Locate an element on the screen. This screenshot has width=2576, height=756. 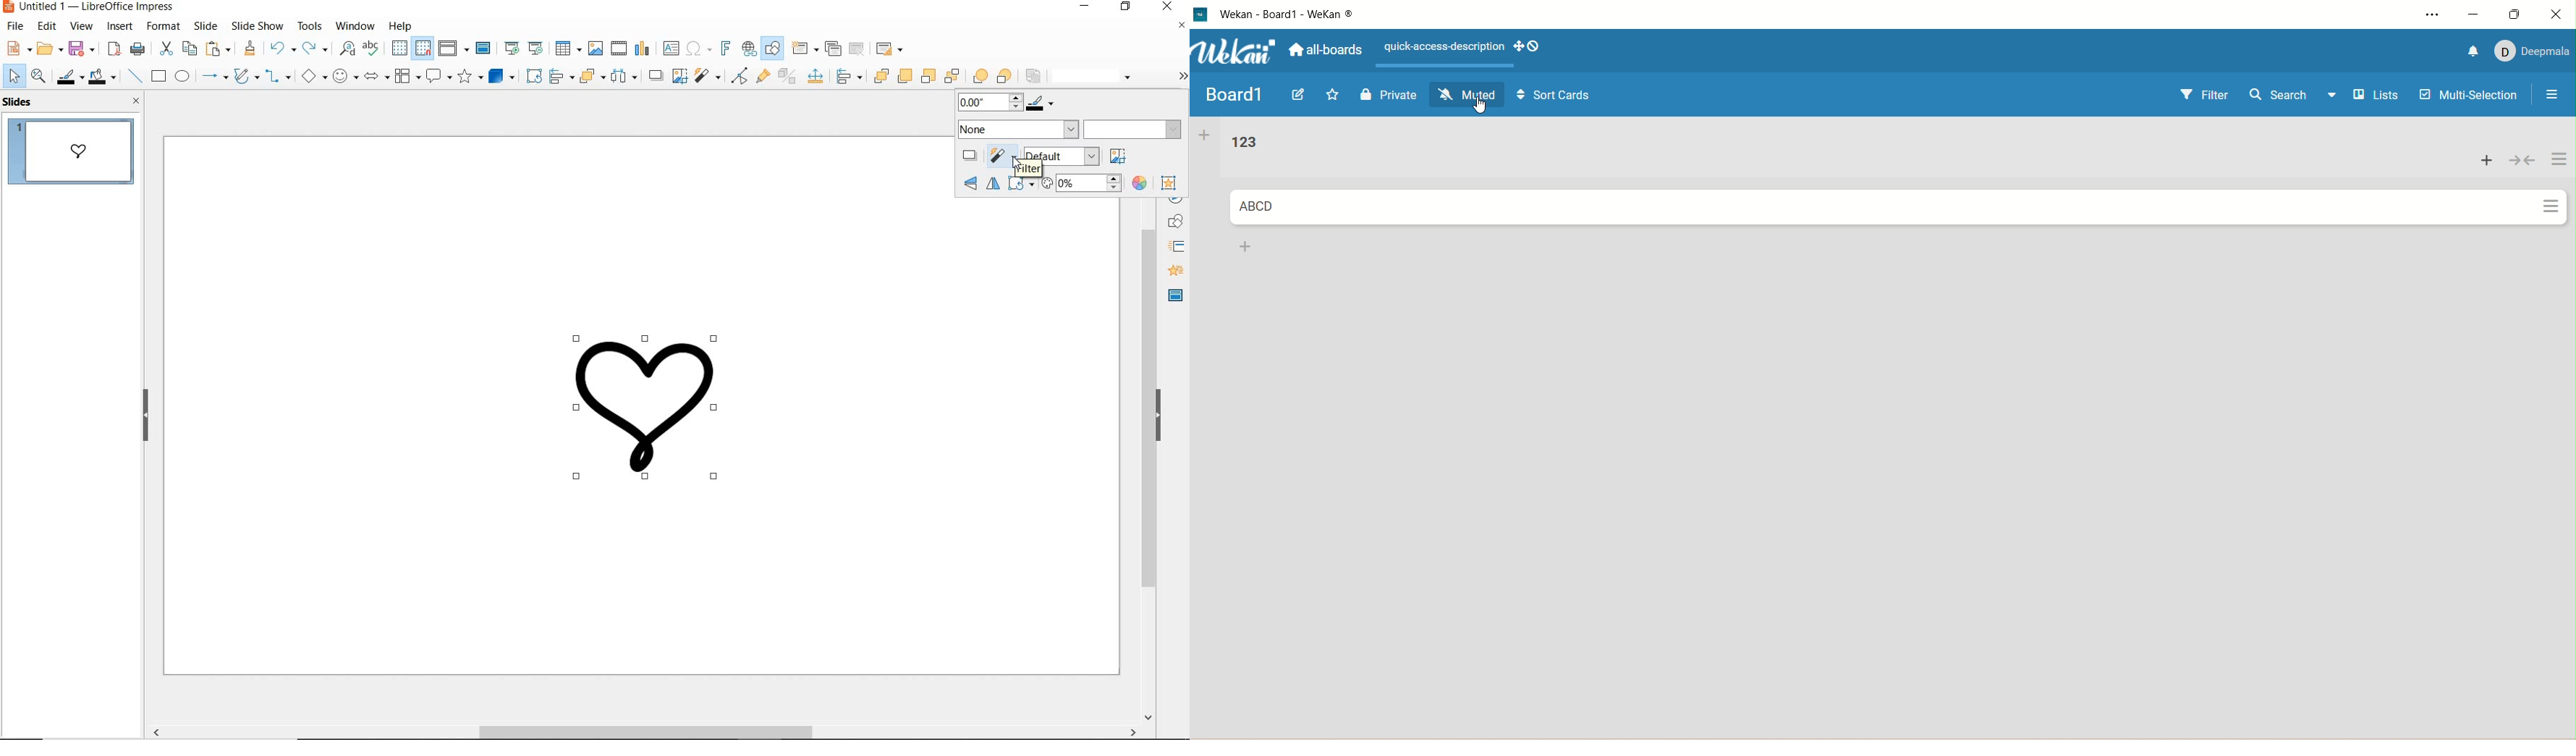
paste is located at coordinates (217, 50).